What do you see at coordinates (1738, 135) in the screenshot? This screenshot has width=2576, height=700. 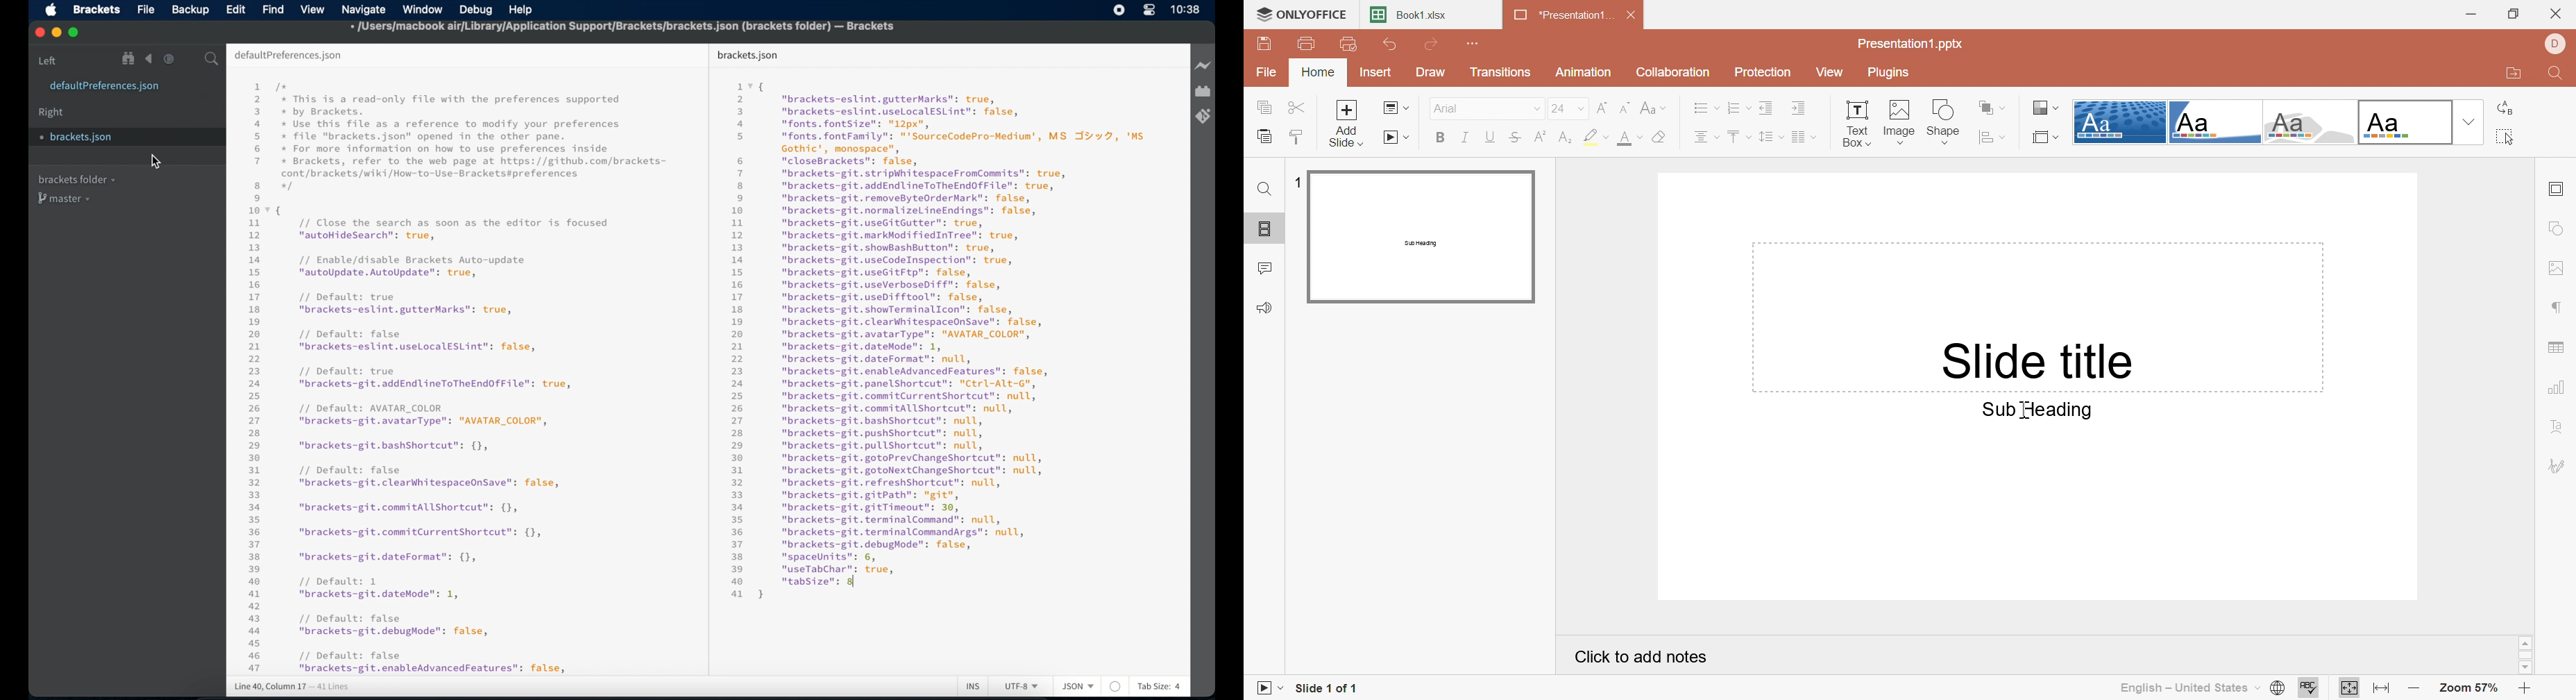 I see `Align top` at bounding box center [1738, 135].